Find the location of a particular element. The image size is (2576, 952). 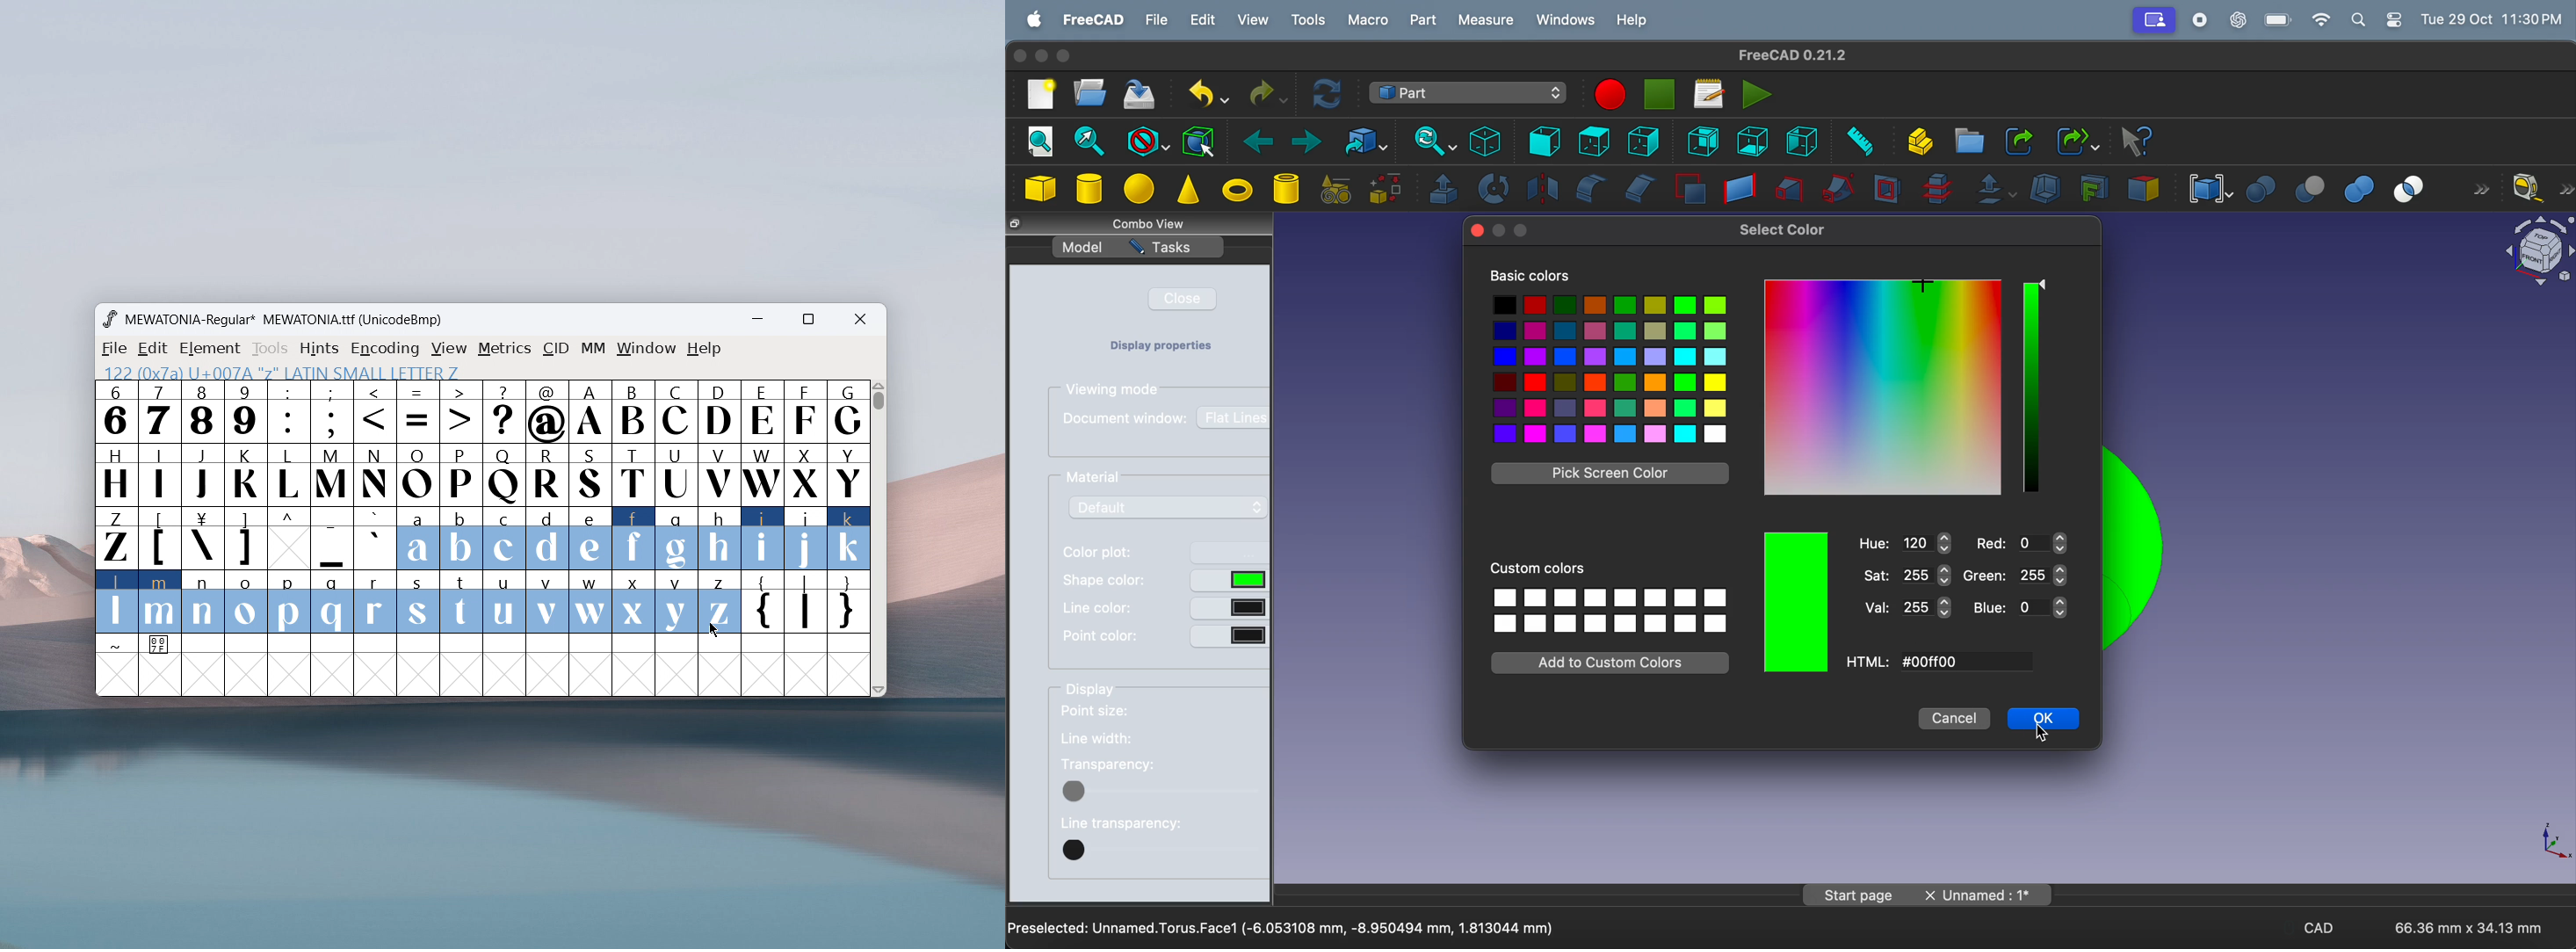

revolve is located at coordinates (1493, 189).